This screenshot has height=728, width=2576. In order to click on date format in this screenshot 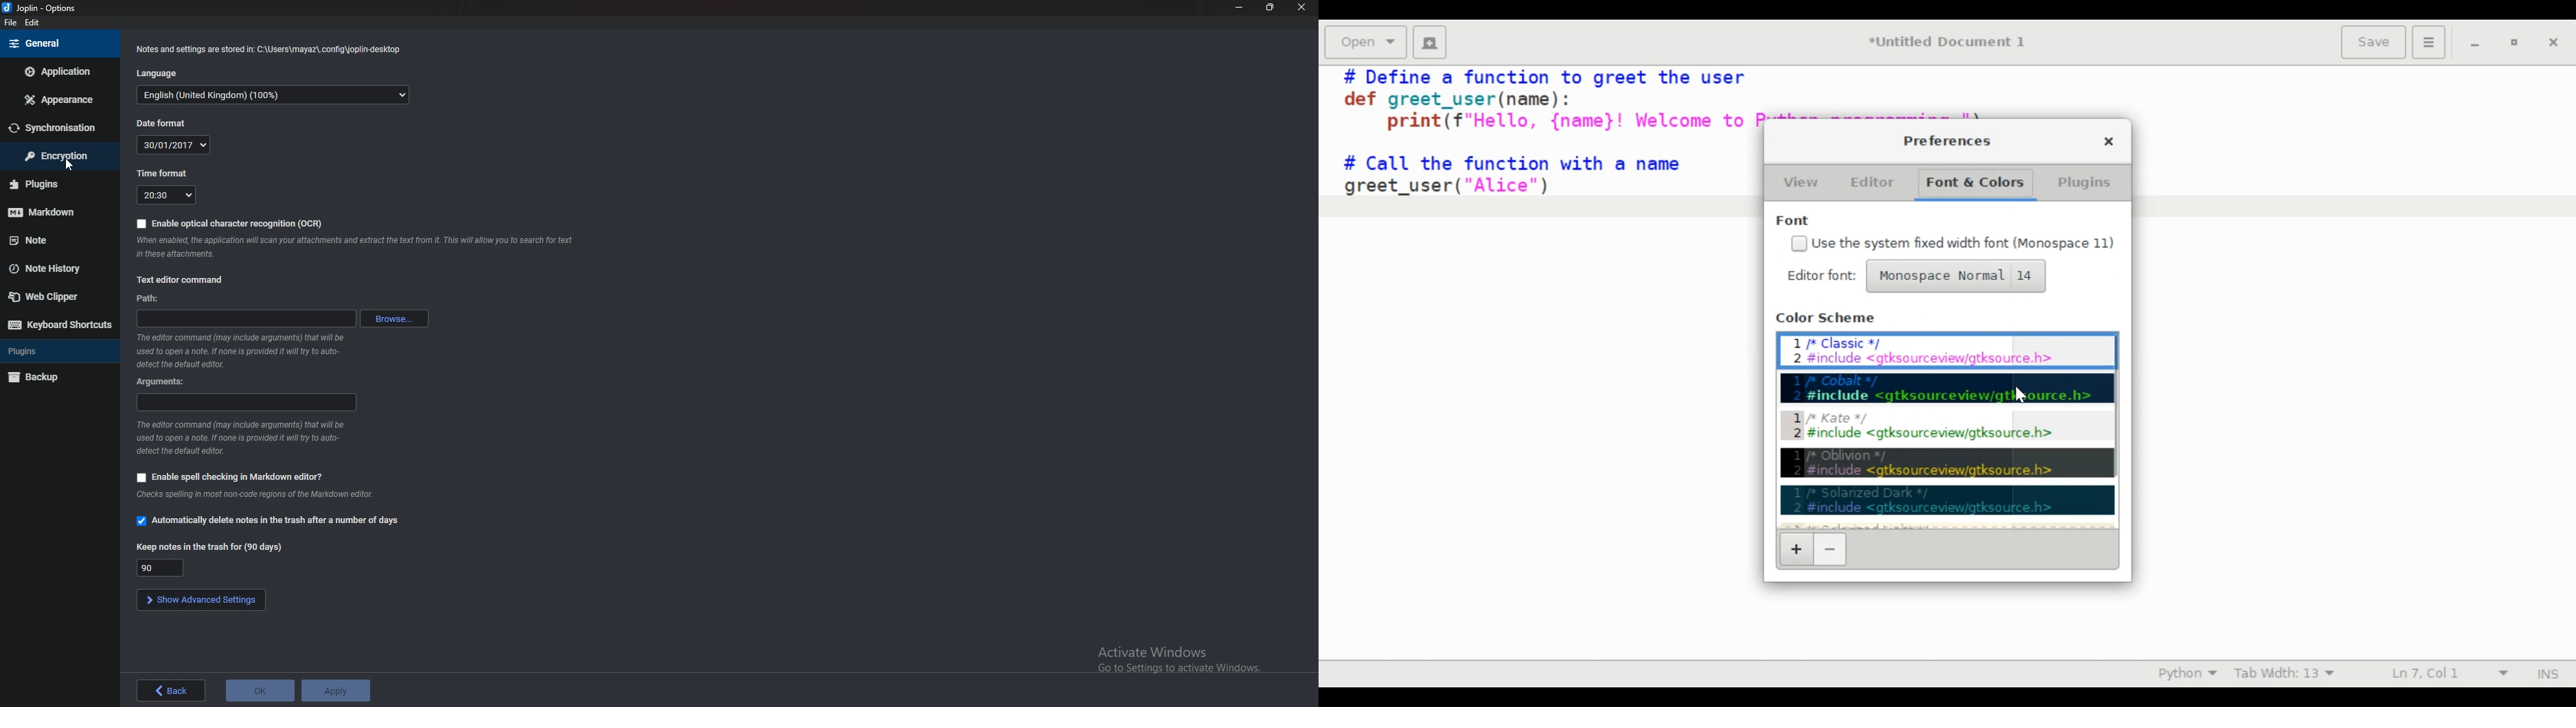, I will do `click(172, 145)`.